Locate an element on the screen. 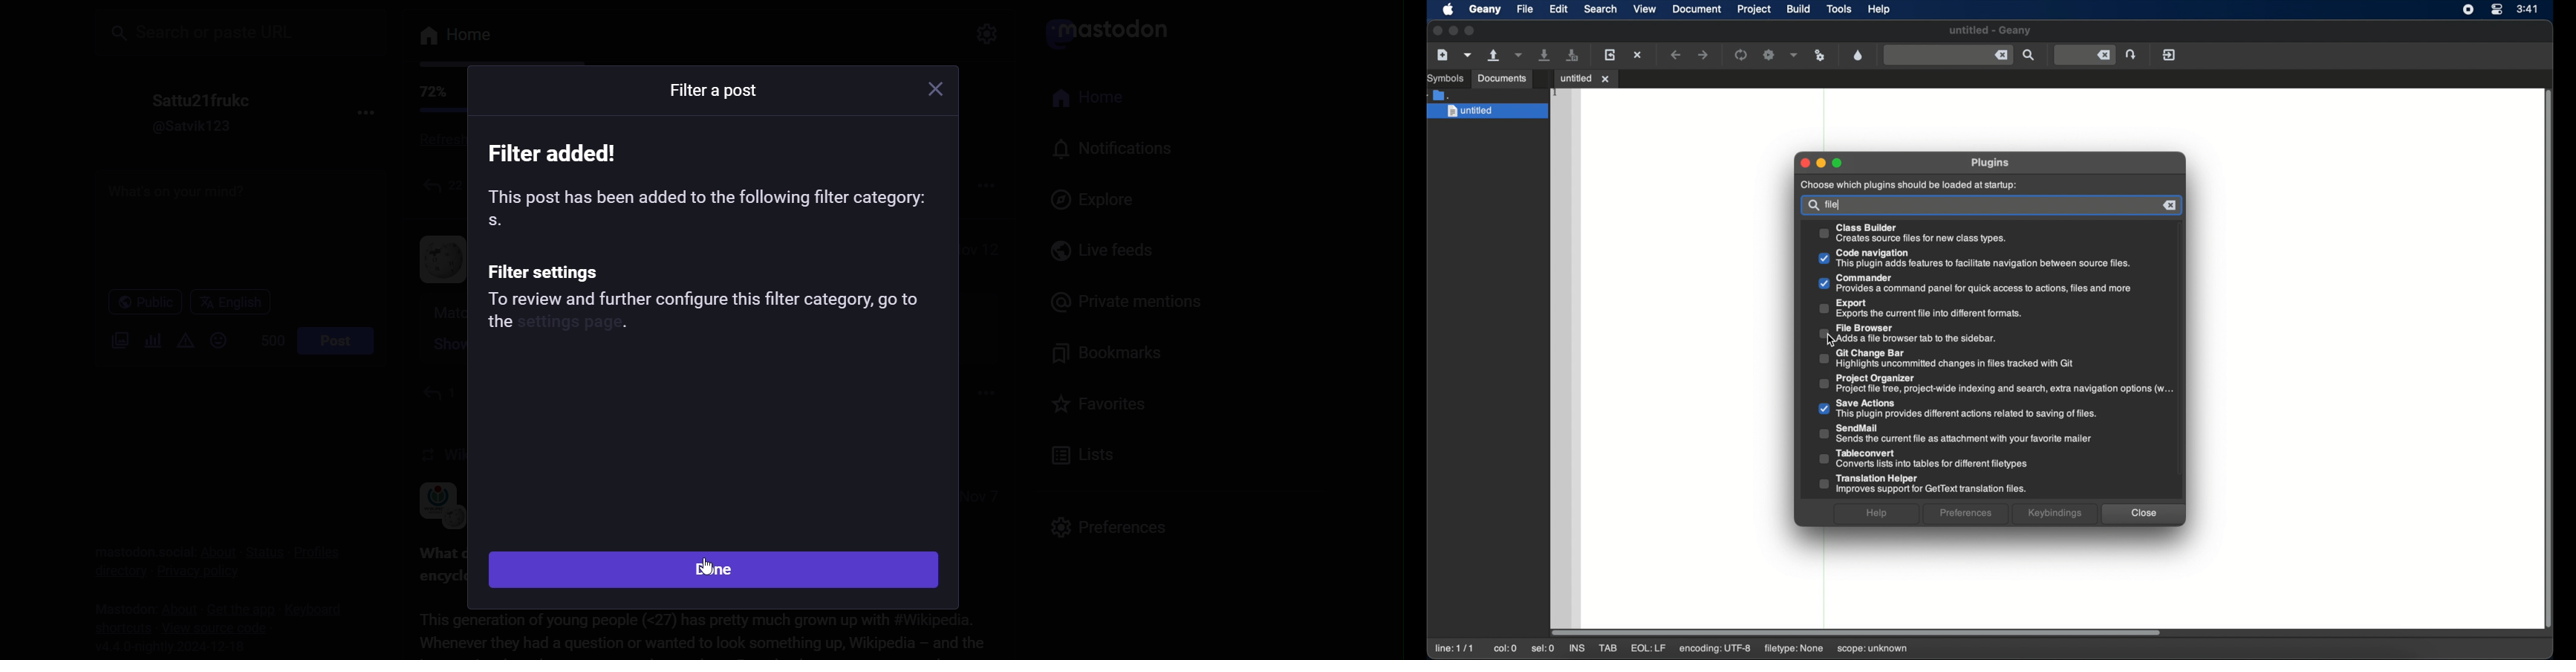 This screenshot has width=2576, height=672. search is located at coordinates (239, 30).